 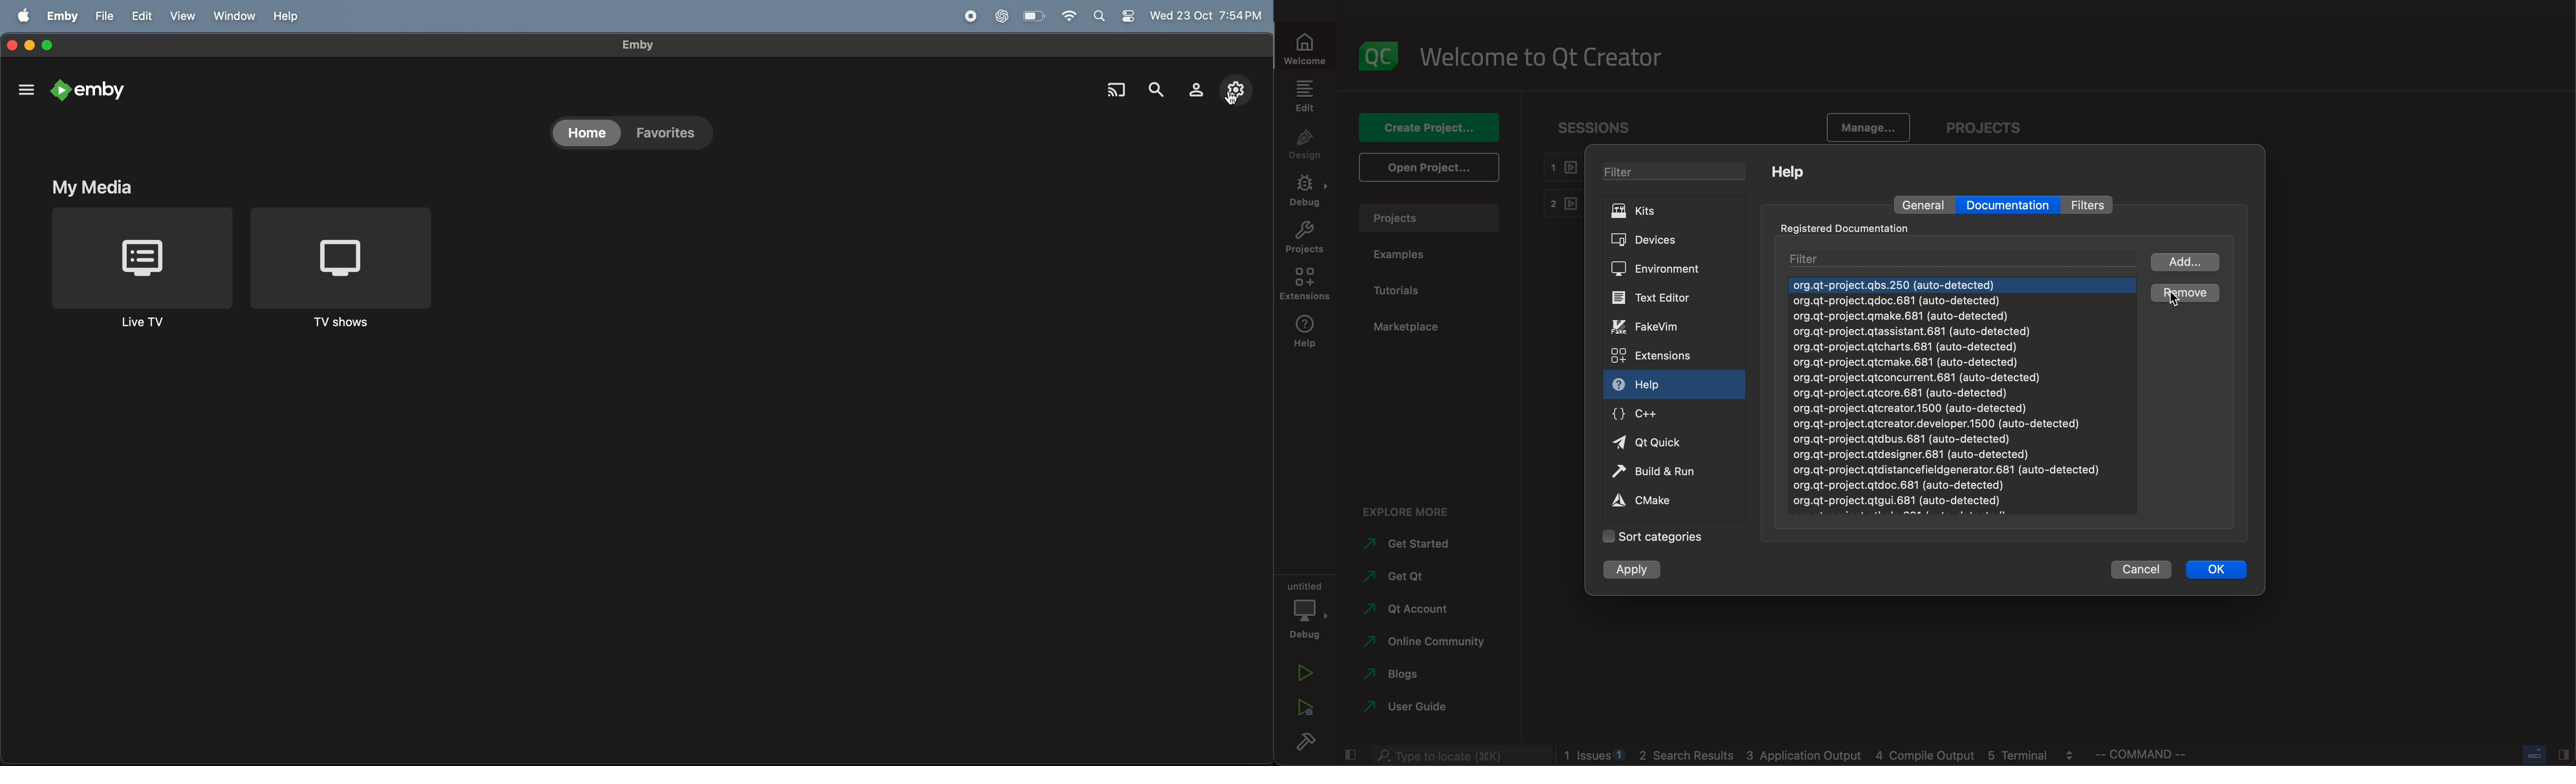 What do you see at coordinates (1419, 515) in the screenshot?
I see `explore` at bounding box center [1419, 515].